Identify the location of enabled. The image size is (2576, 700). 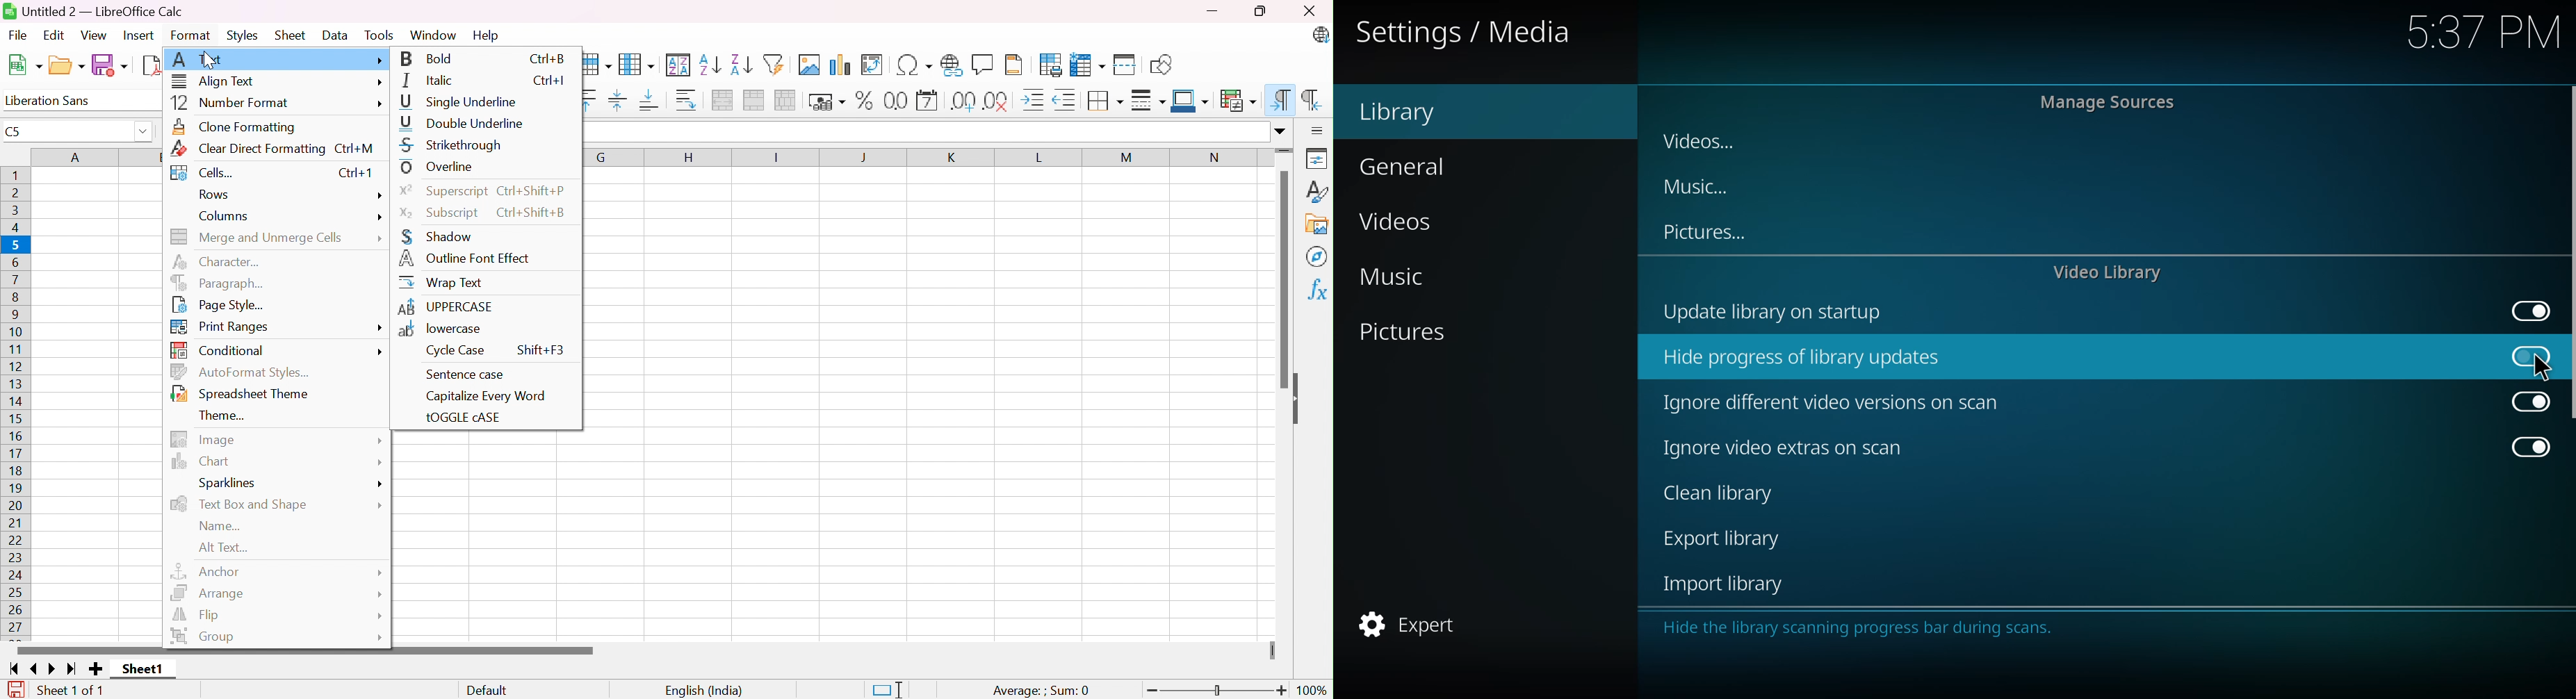
(2524, 309).